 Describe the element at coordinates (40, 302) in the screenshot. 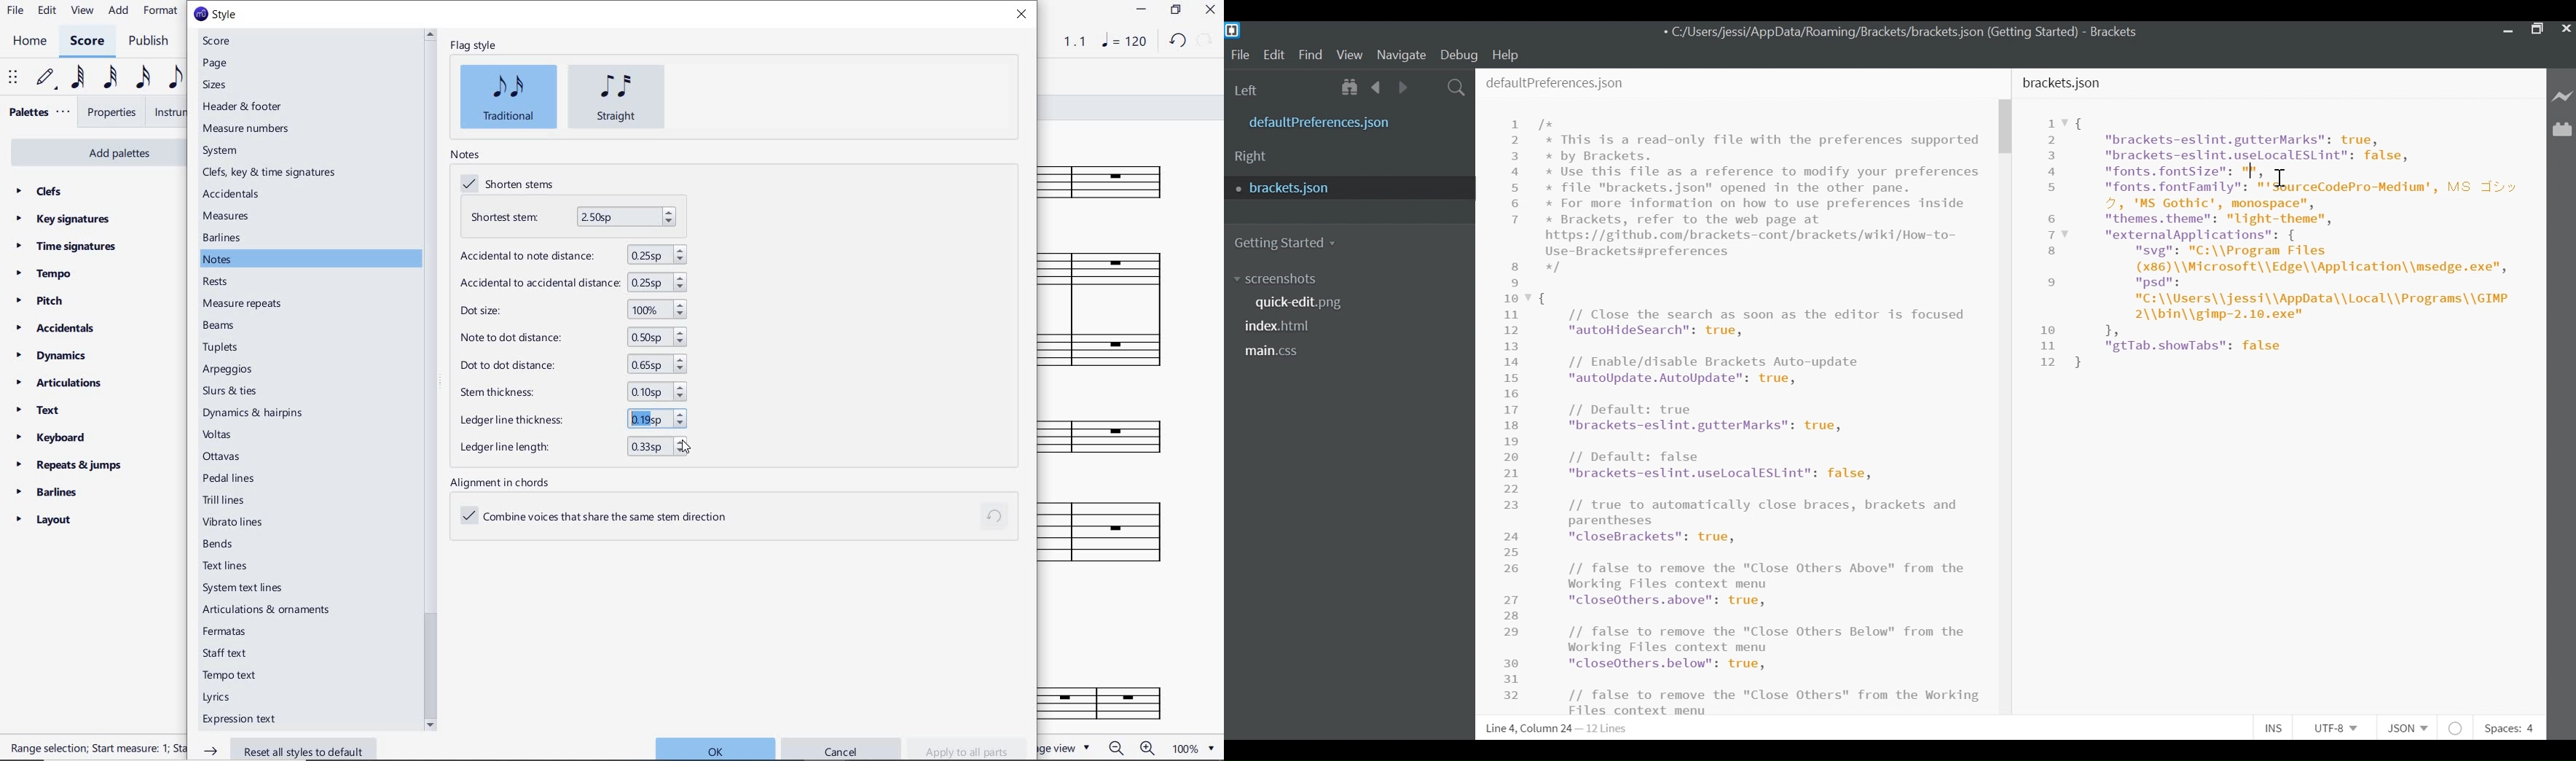

I see `pitch` at that location.